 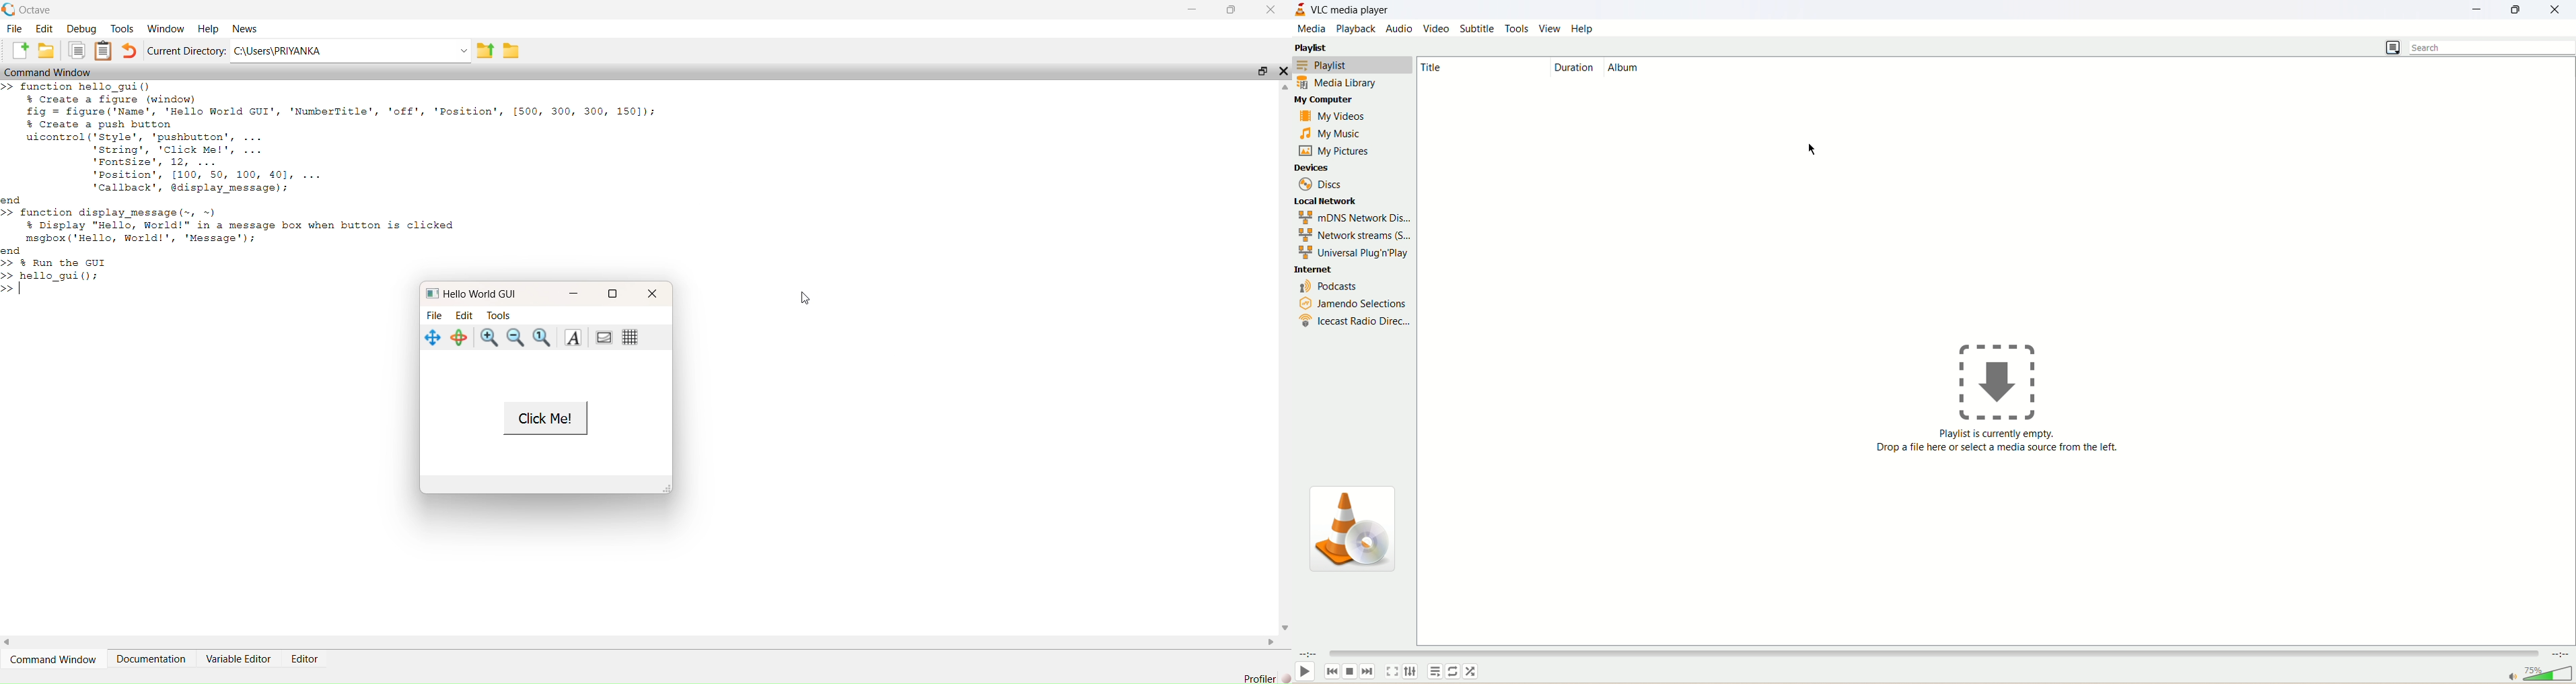 I want to click on my pictures, so click(x=1335, y=151).